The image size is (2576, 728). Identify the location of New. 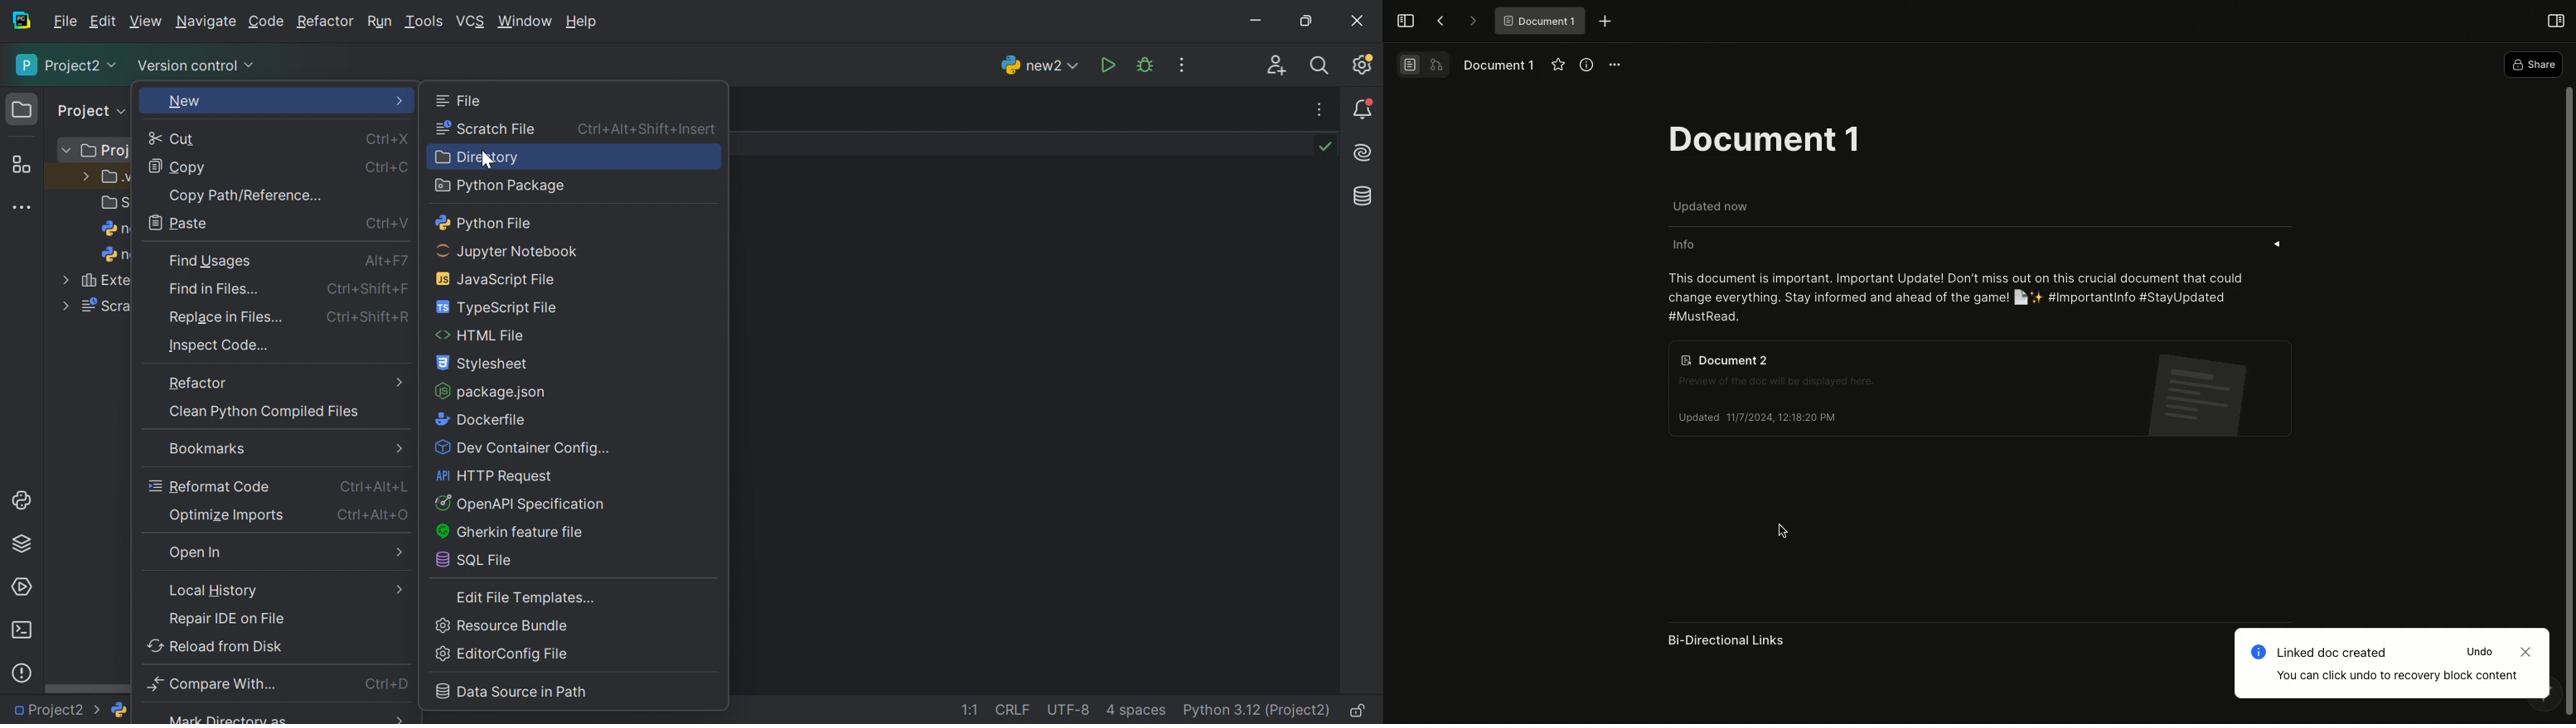
(184, 103).